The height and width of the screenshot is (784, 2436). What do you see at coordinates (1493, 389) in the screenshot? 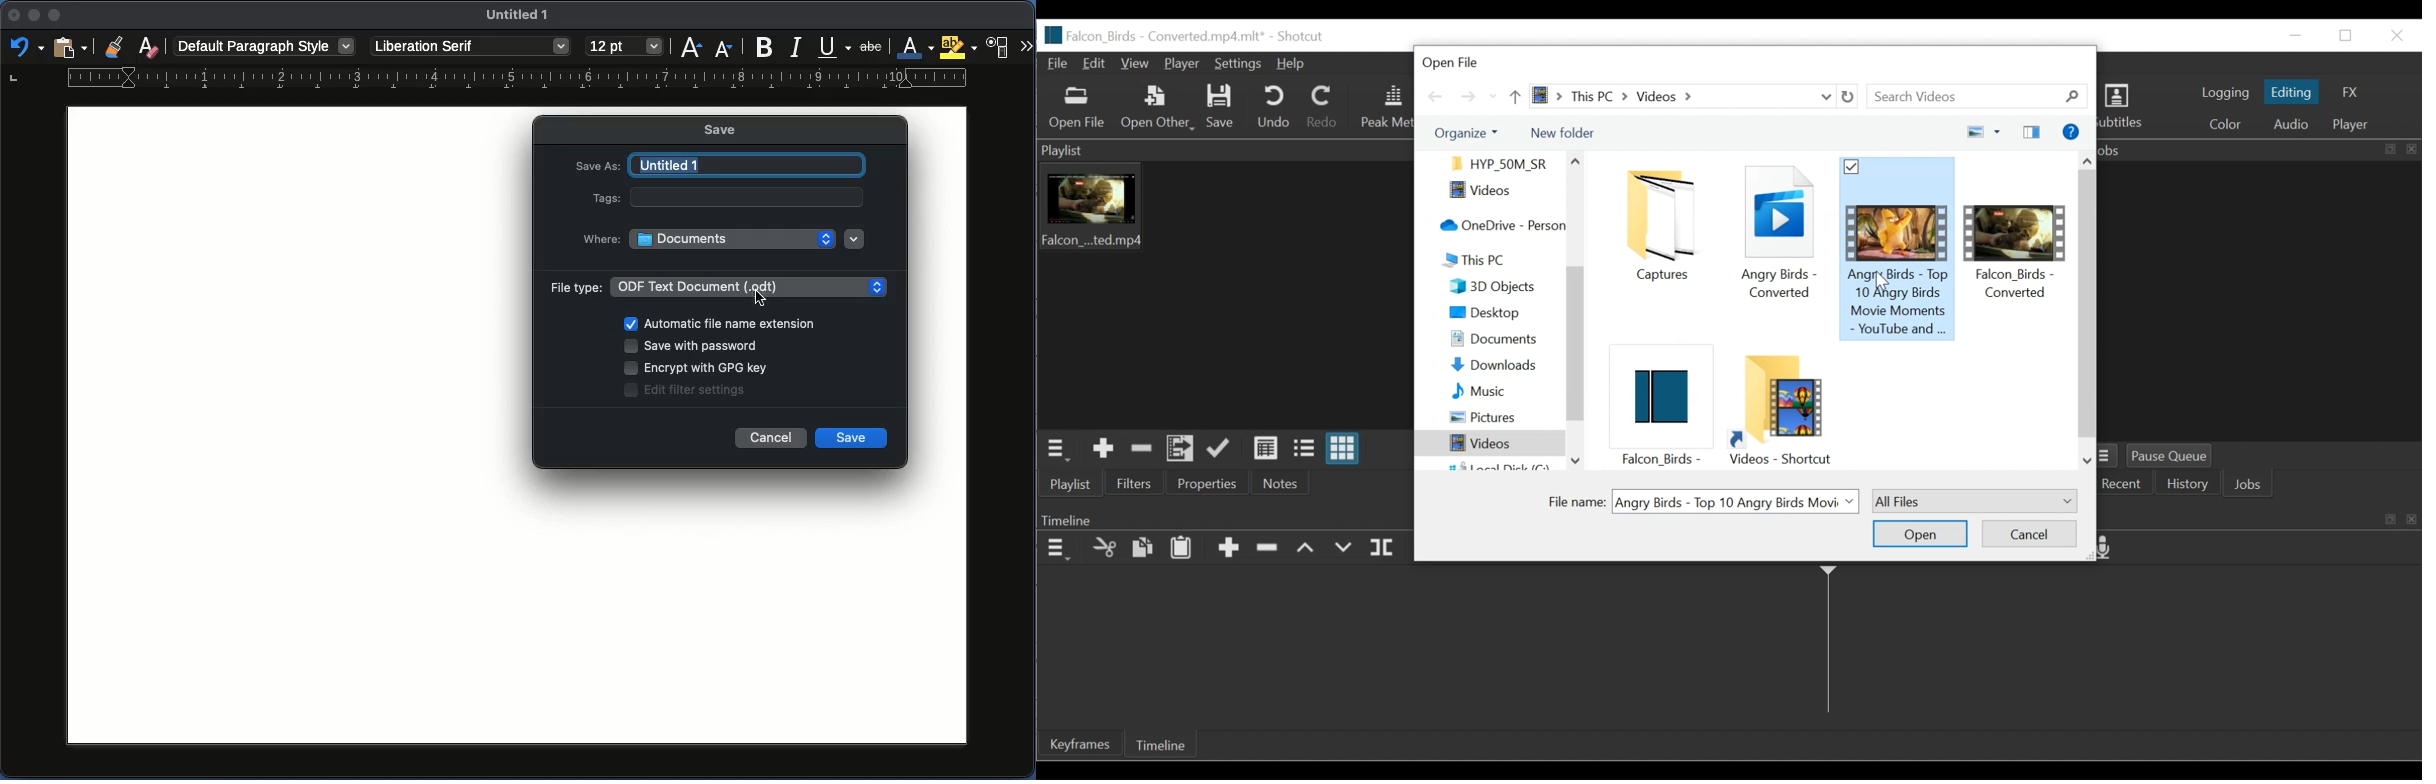
I see `Music` at bounding box center [1493, 389].